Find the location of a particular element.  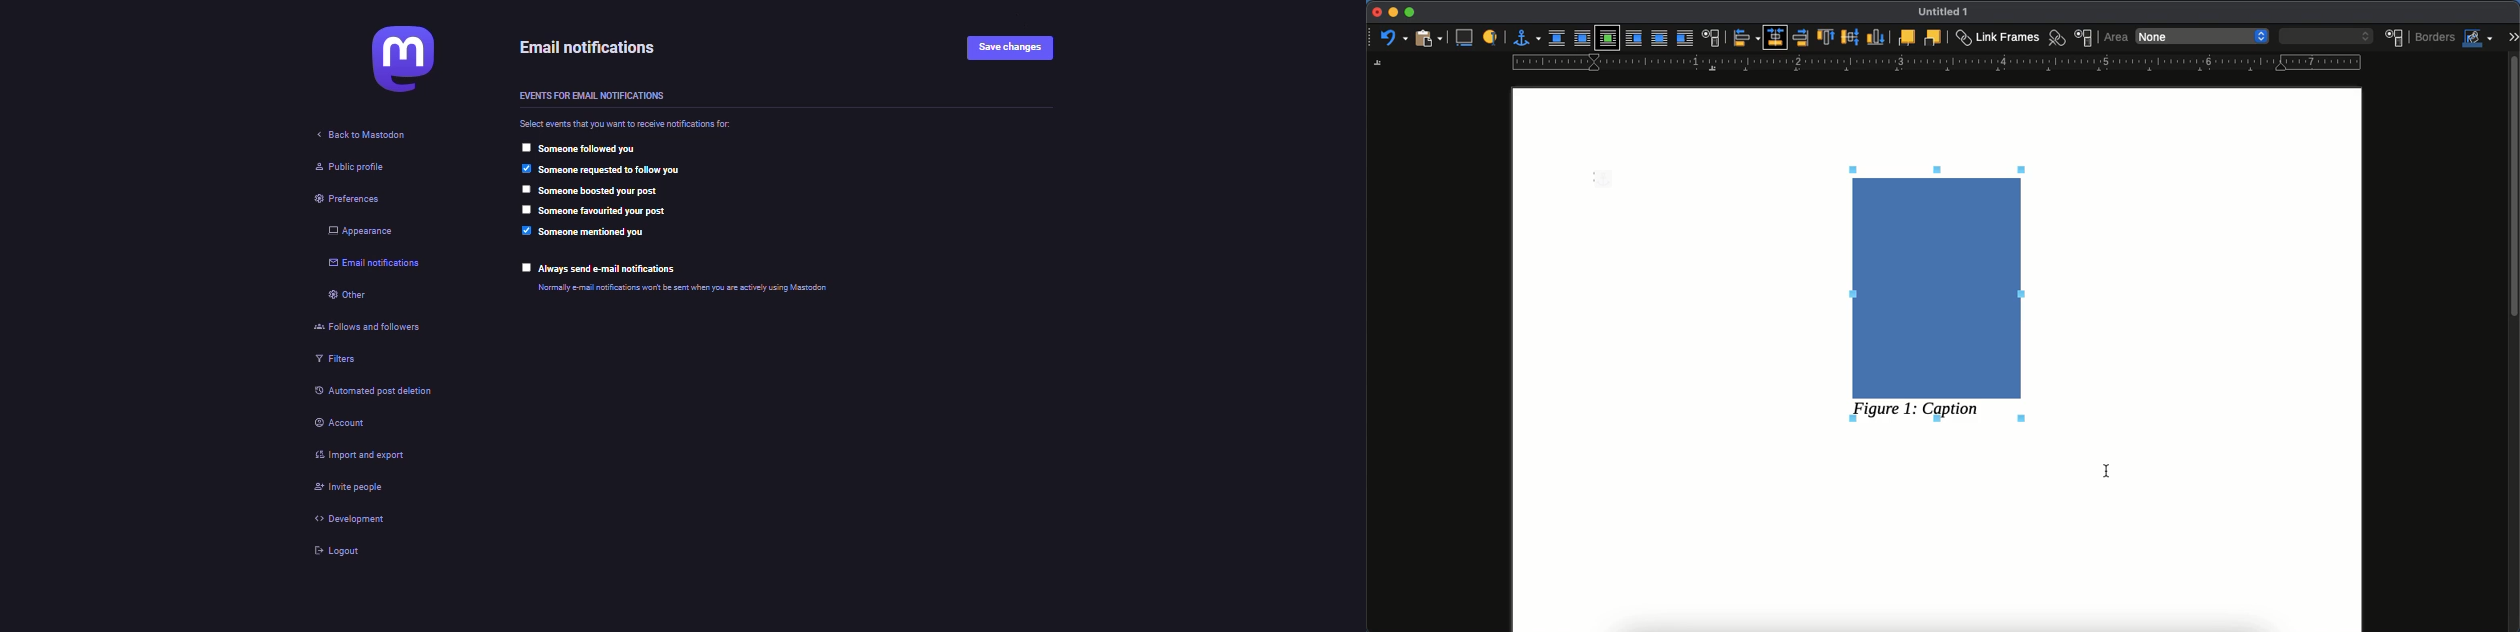

cursor is located at coordinates (2110, 472).